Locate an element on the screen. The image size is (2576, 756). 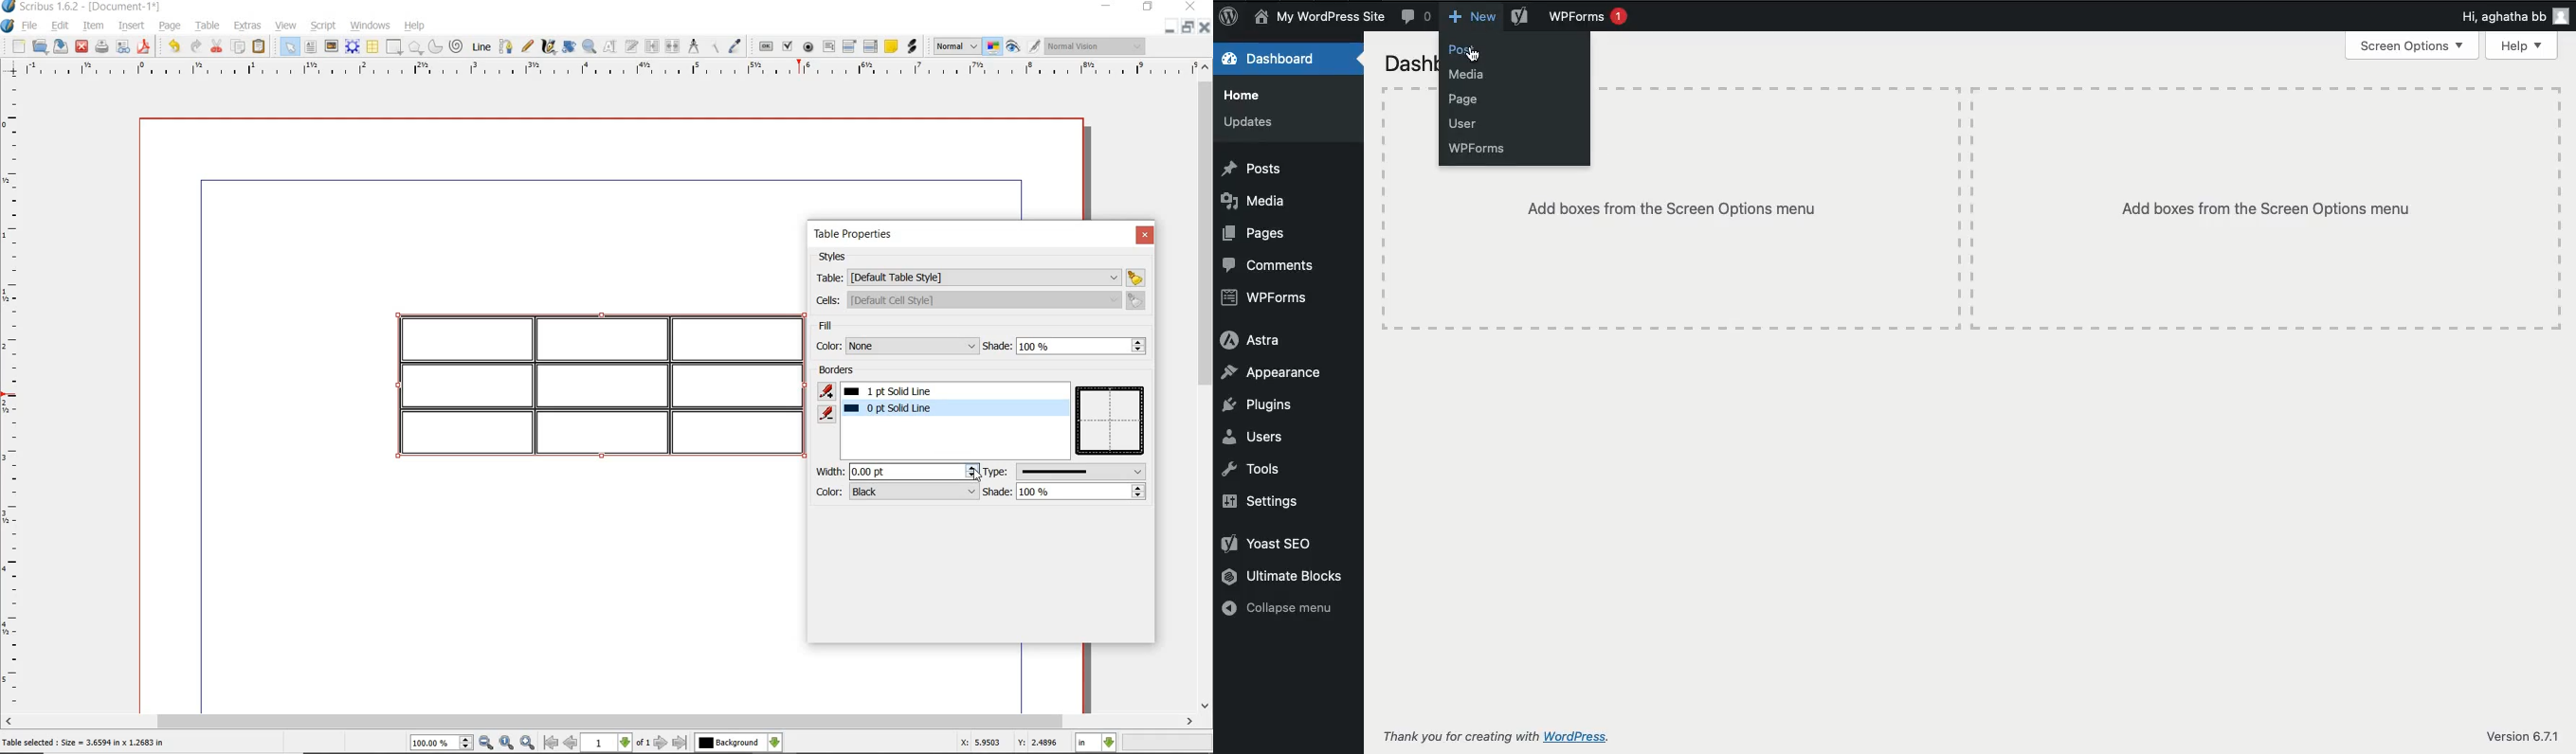
link text frame is located at coordinates (652, 46).